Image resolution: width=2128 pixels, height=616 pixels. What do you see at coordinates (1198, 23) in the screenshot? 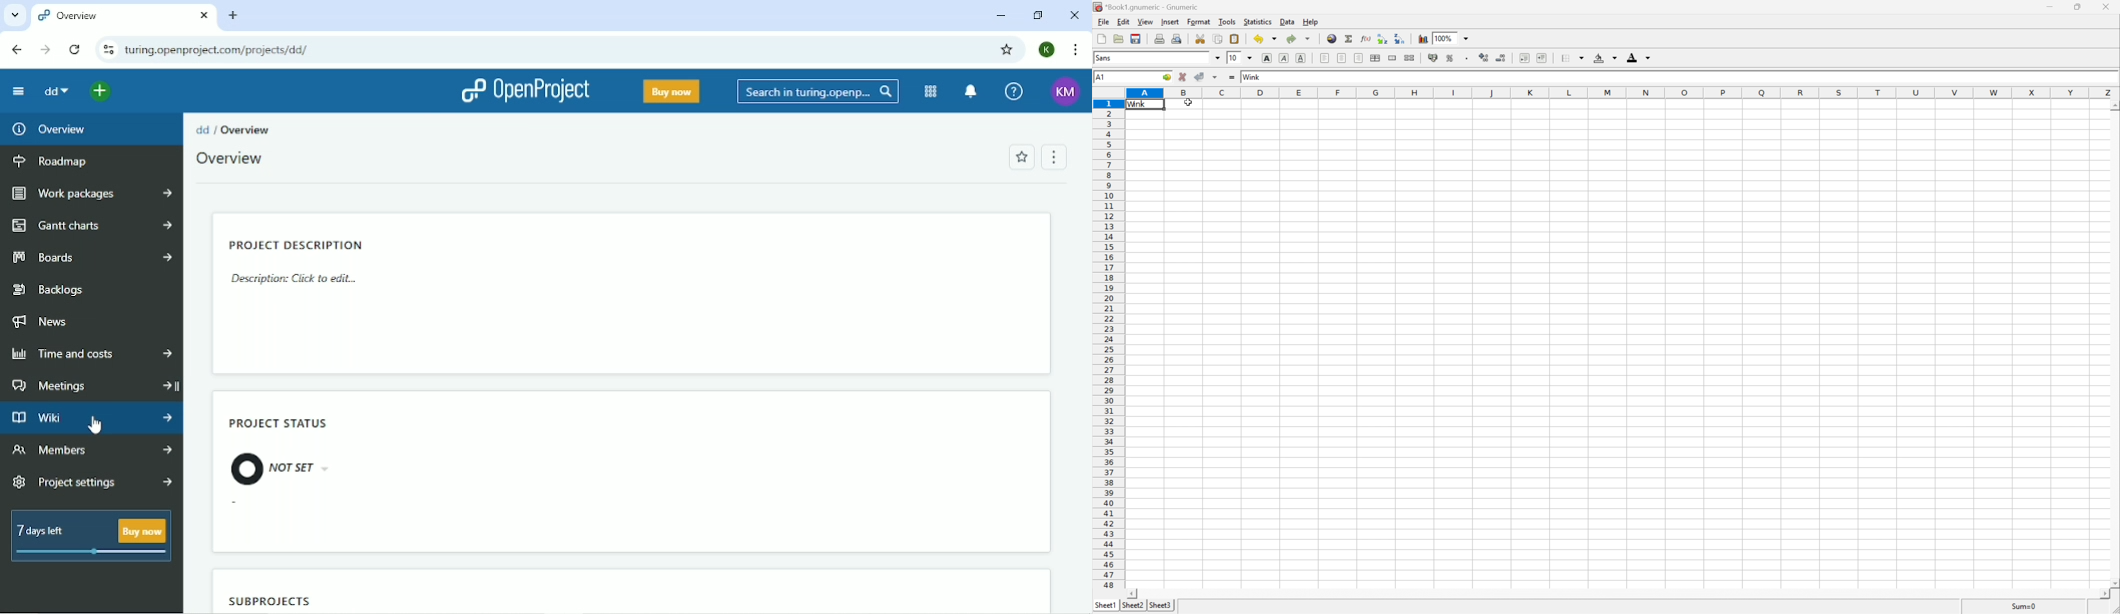
I see `format` at bounding box center [1198, 23].